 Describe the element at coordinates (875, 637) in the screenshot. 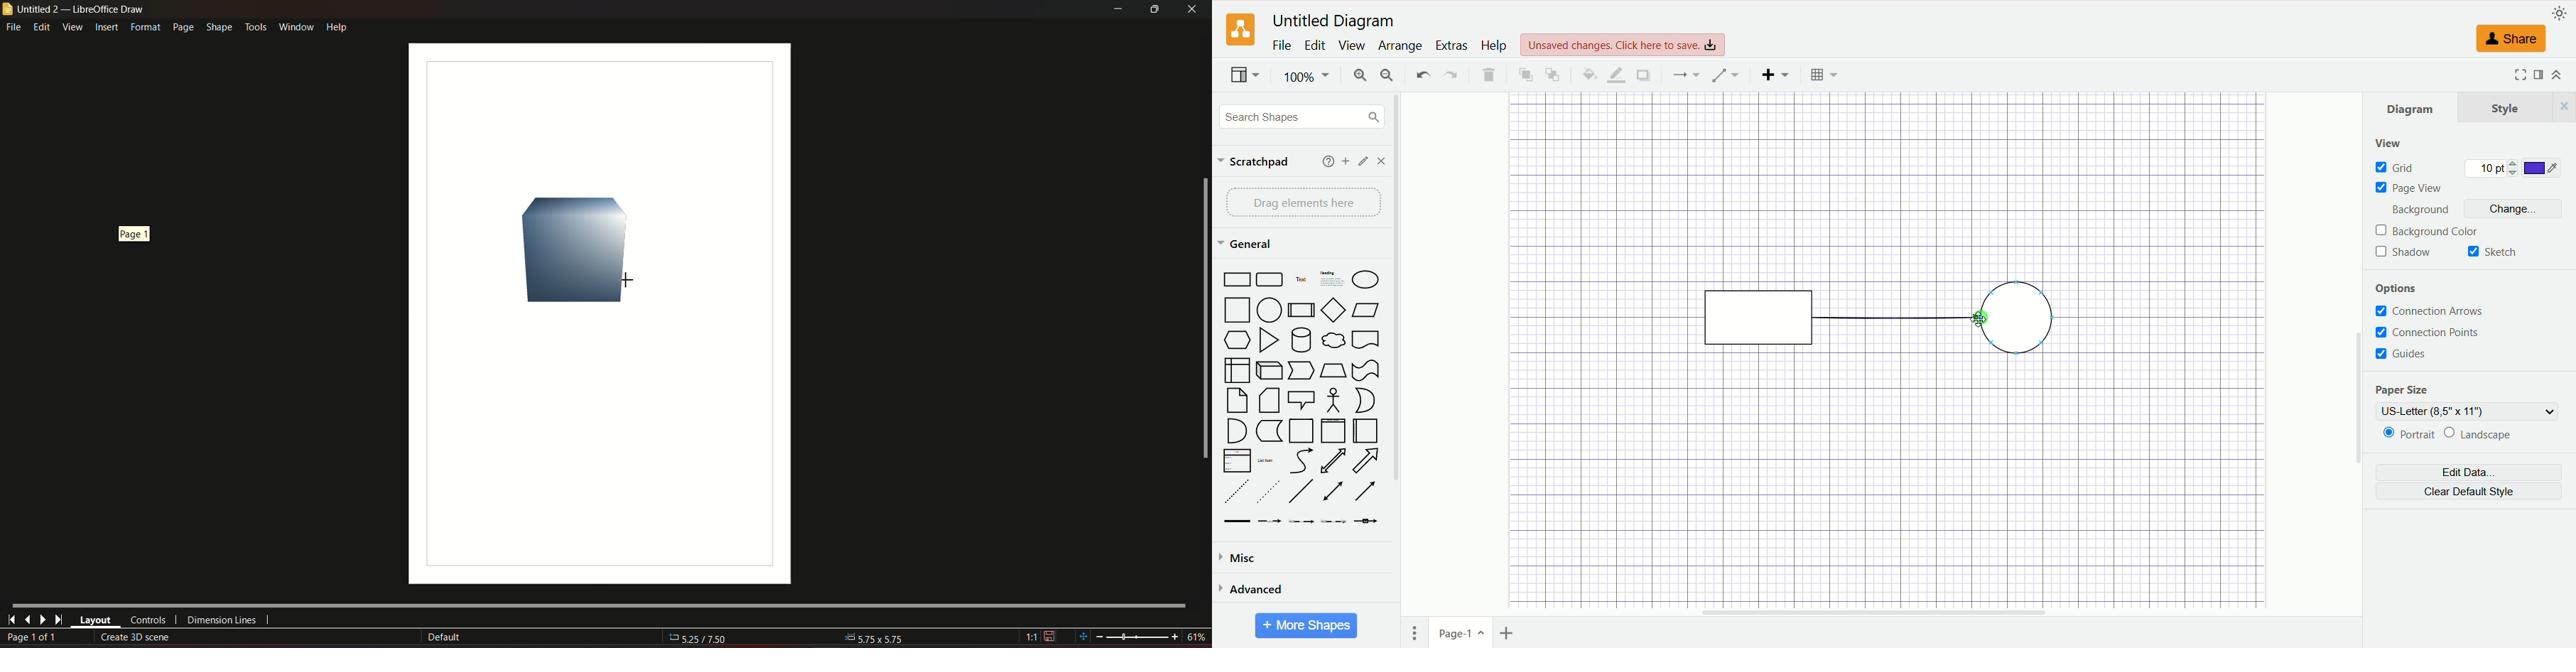

I see `3.75x575` at that location.